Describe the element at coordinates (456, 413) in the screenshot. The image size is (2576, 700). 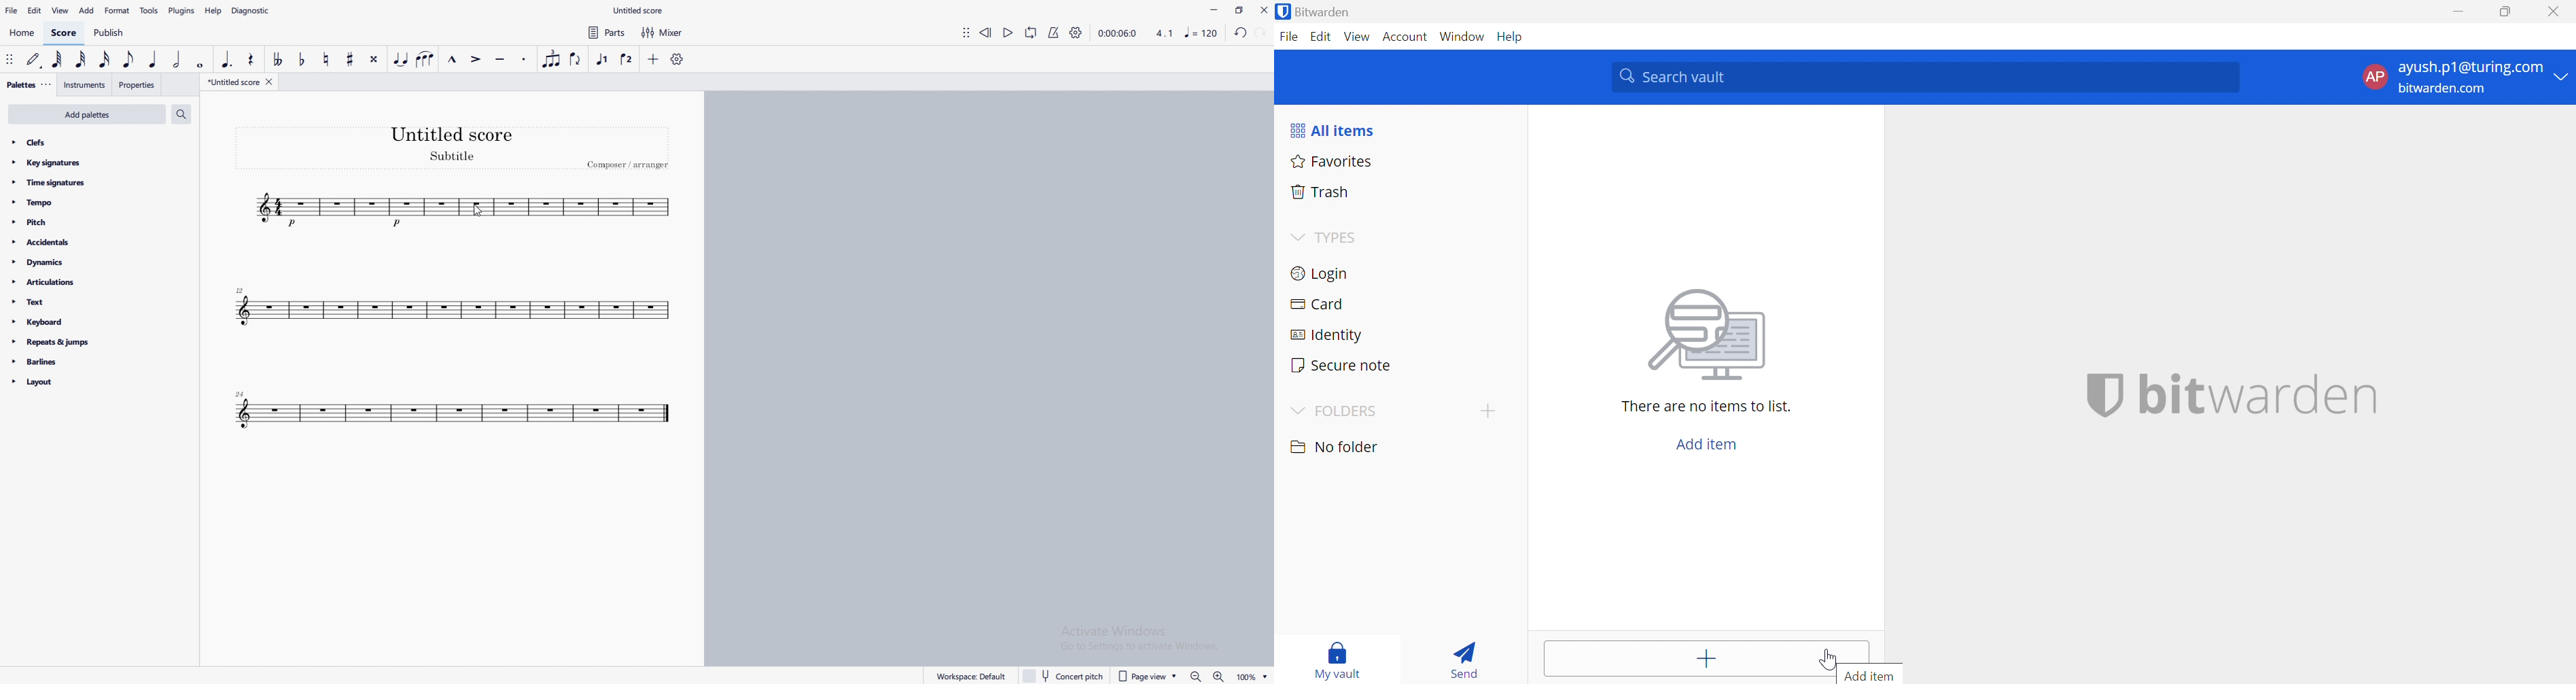
I see `tune` at that location.